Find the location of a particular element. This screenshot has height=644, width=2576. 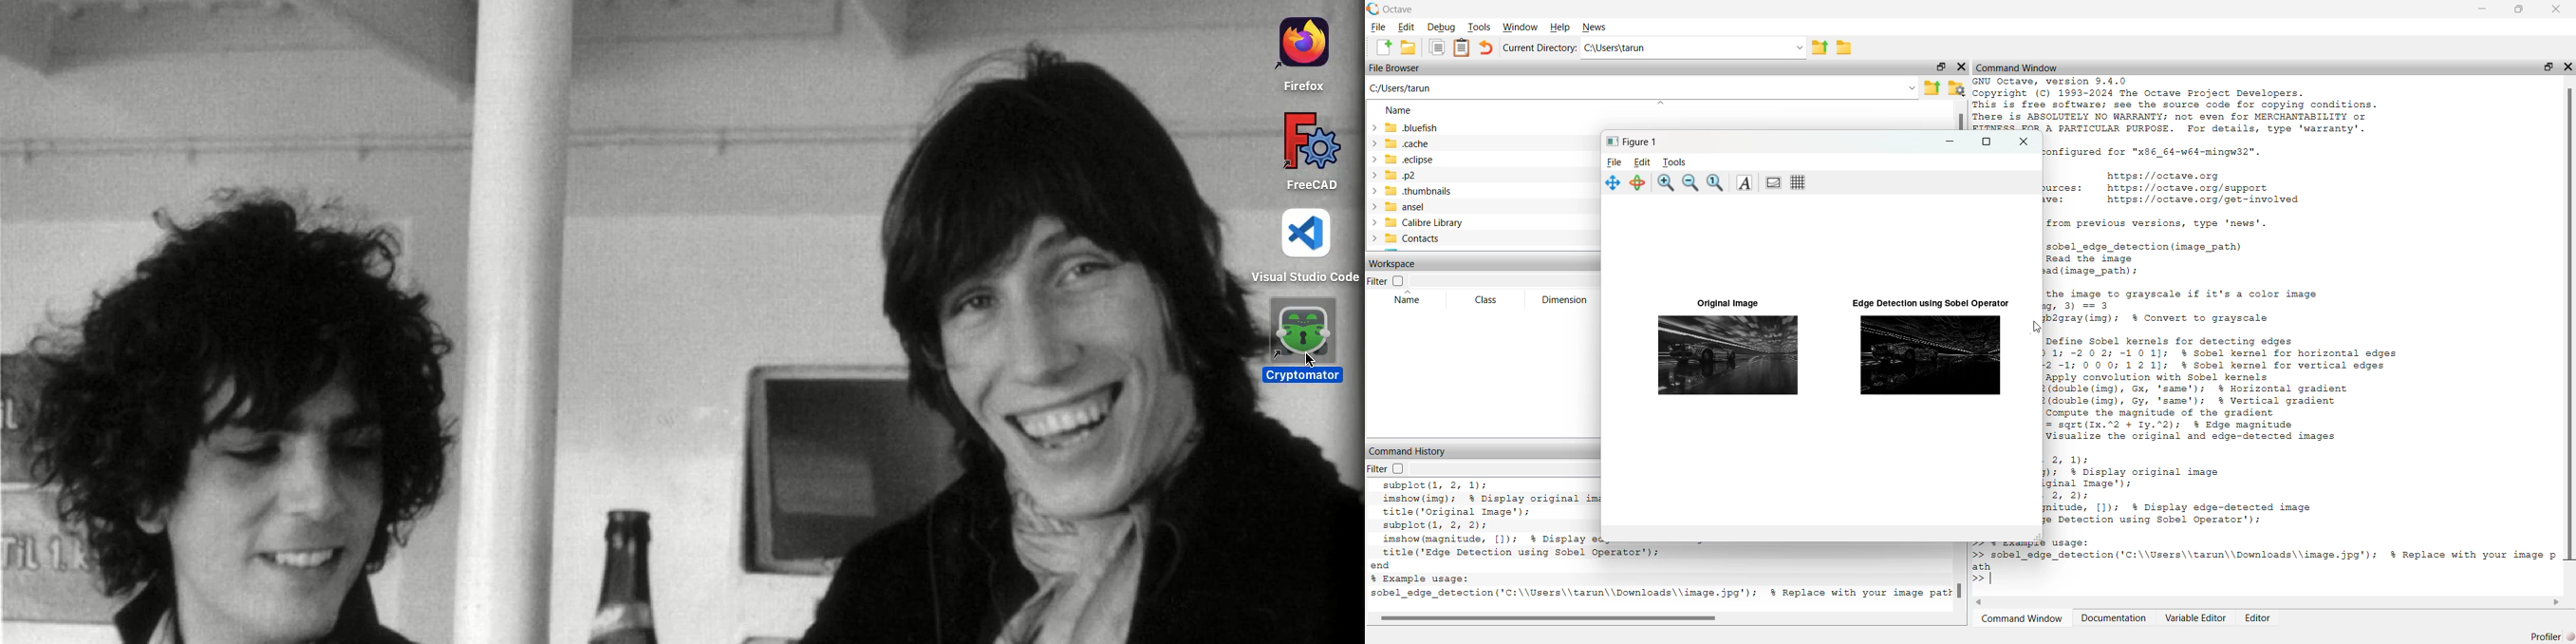

File Browser is located at coordinates (1396, 68).